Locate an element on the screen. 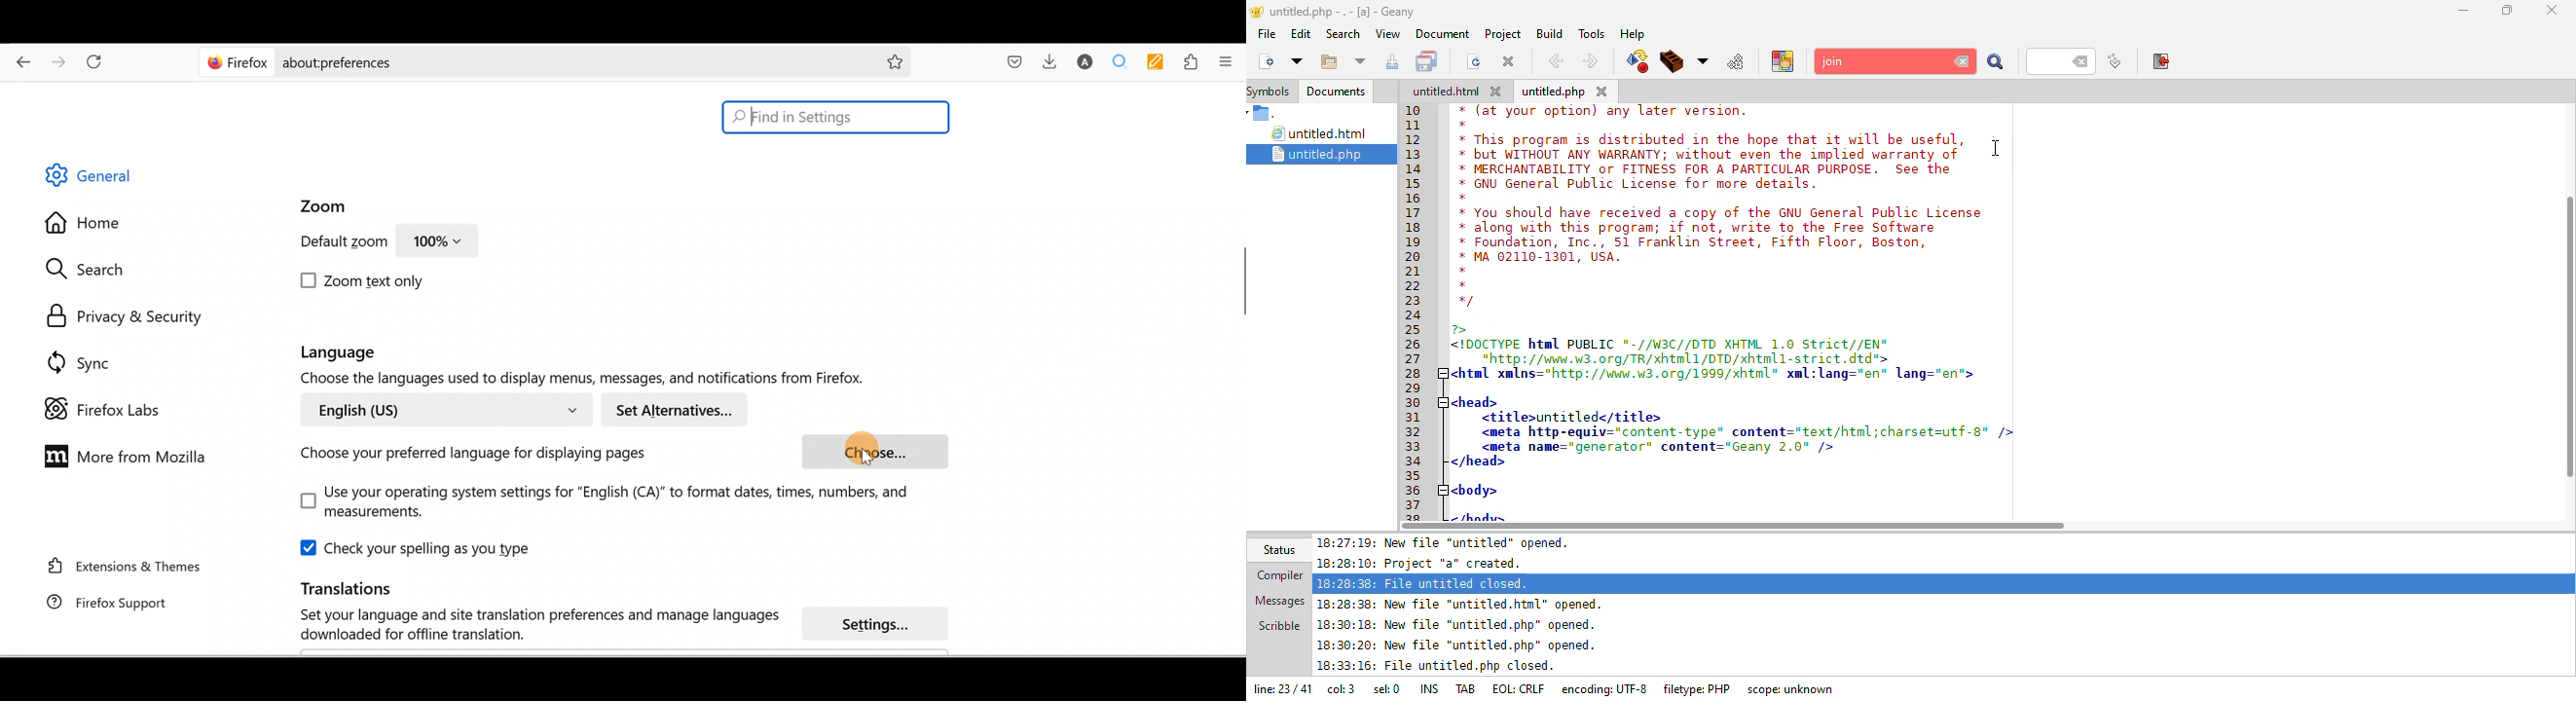 Image resolution: width=2576 pixels, height=728 pixels. Check your spelling as you type is located at coordinates (419, 548).